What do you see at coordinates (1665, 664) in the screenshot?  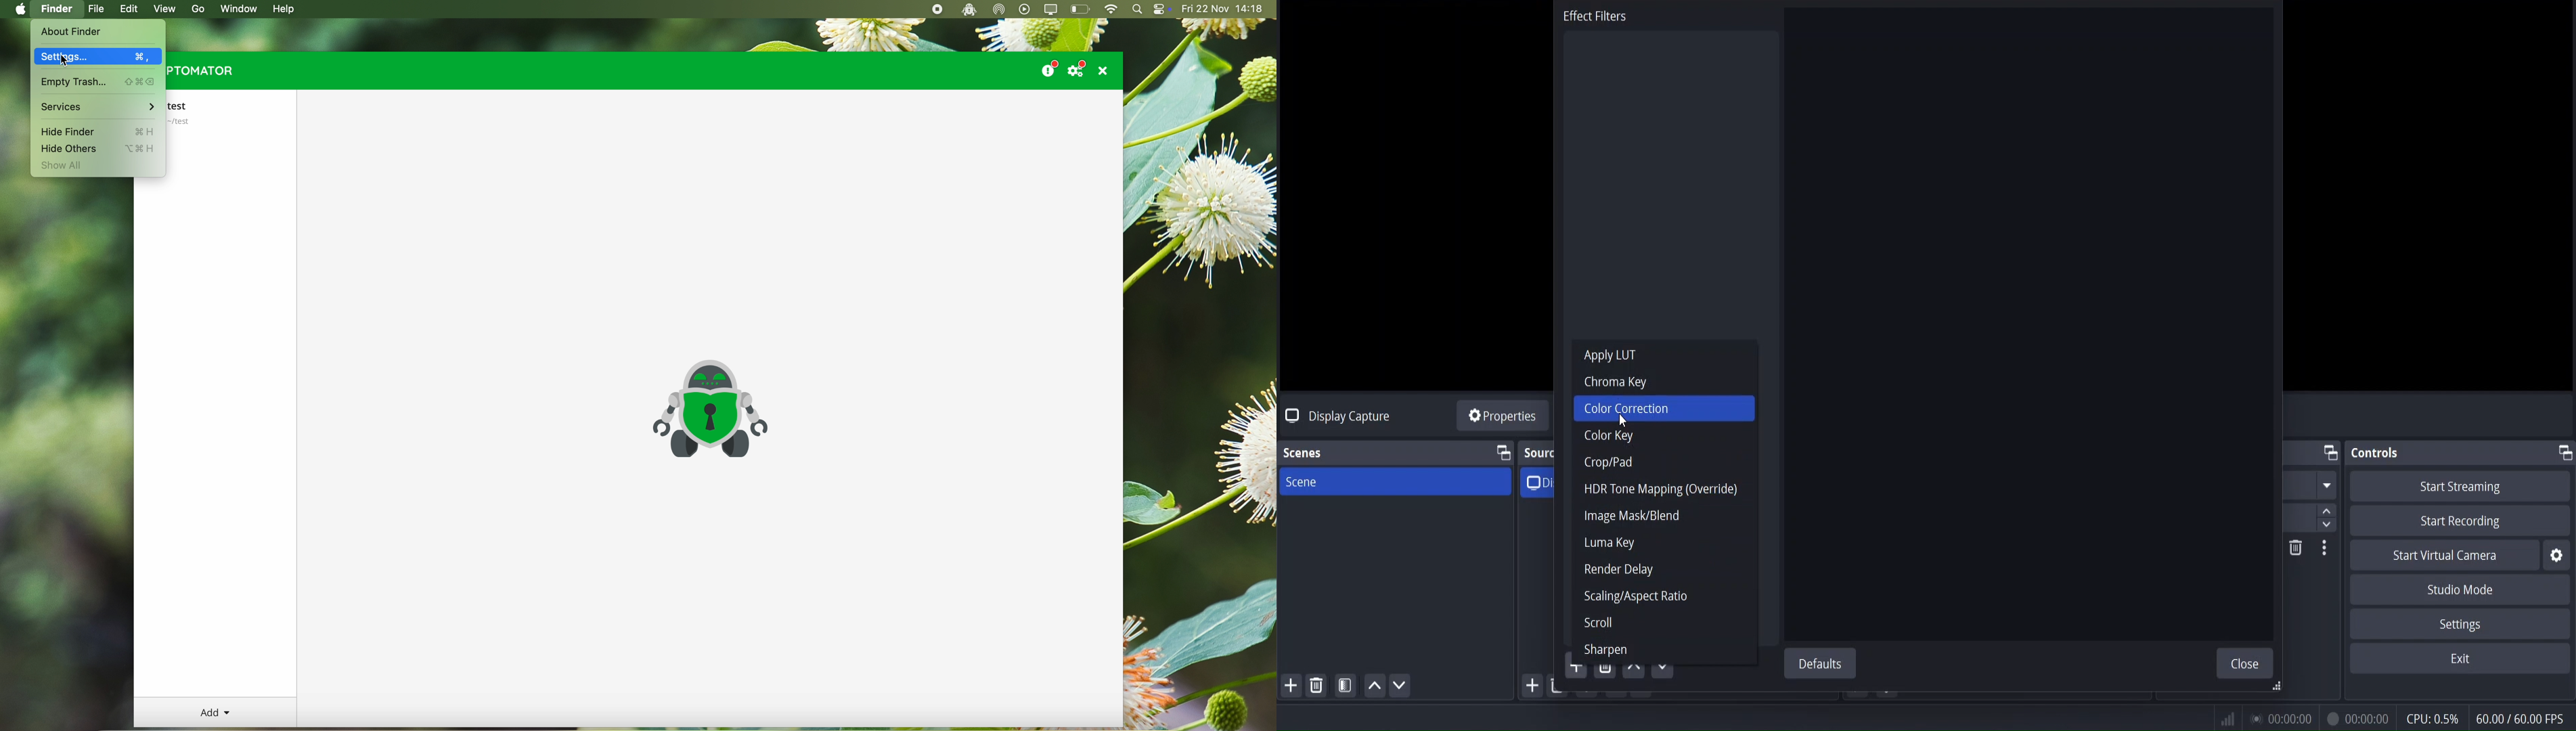 I see `move down` at bounding box center [1665, 664].